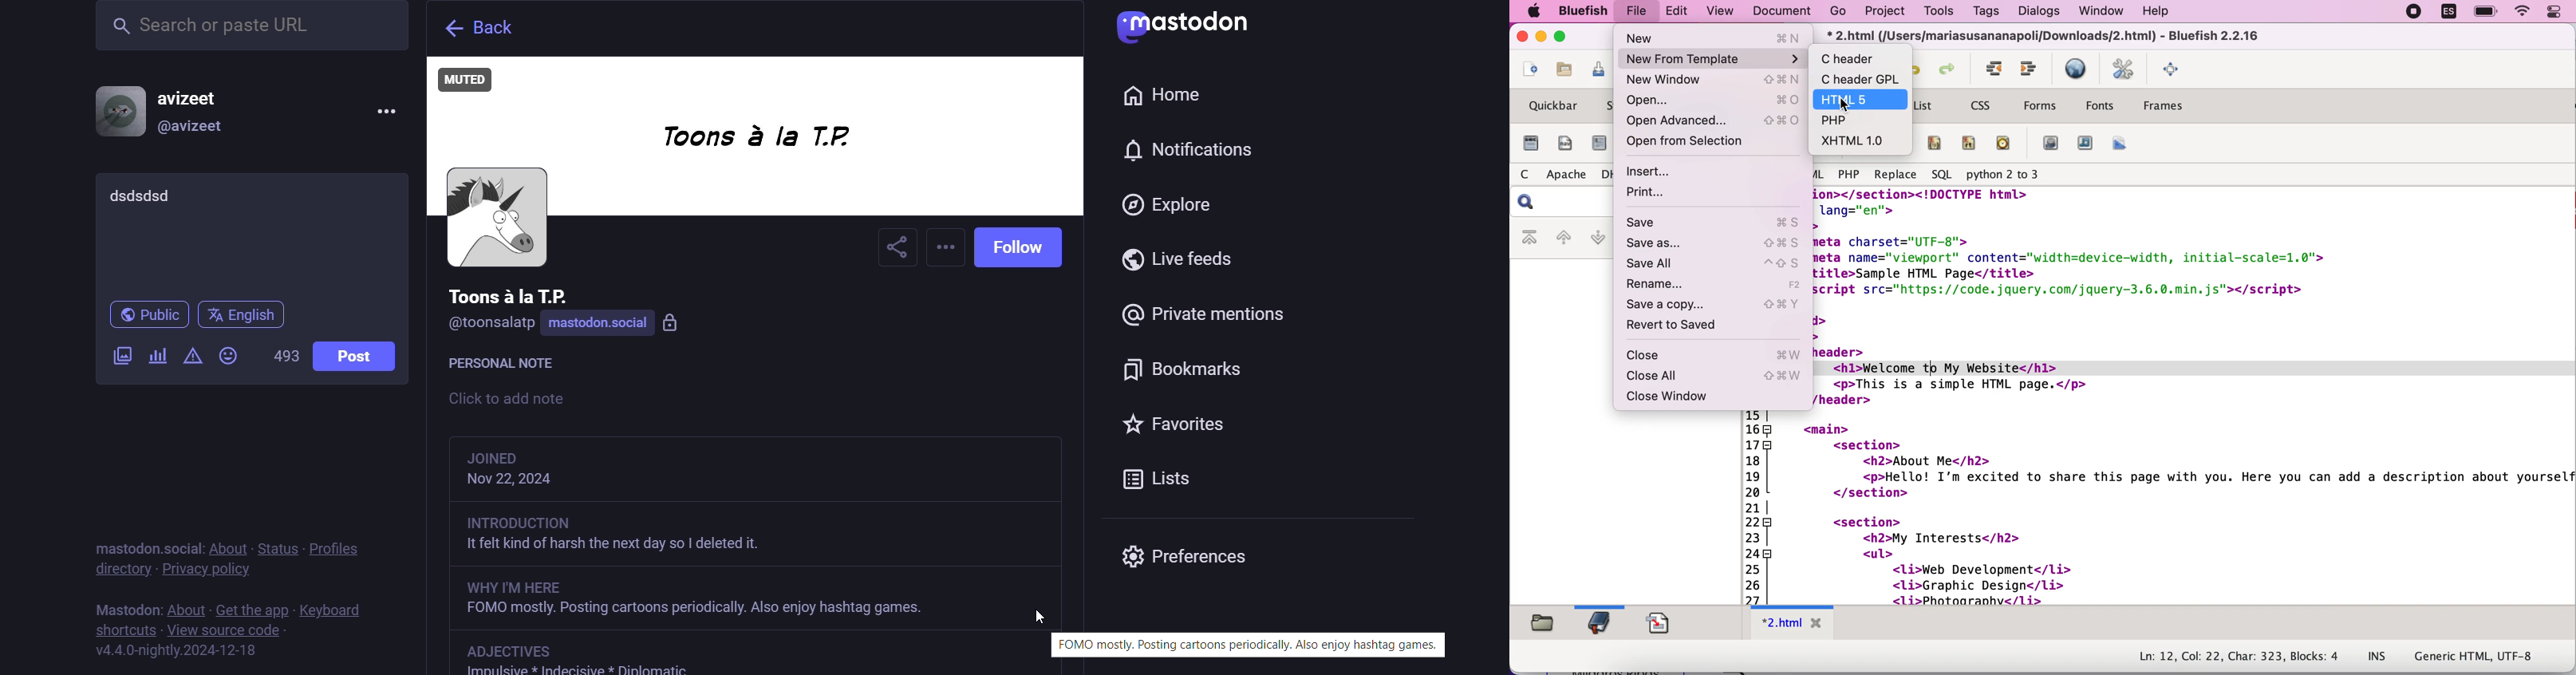  What do you see at coordinates (1861, 99) in the screenshot?
I see `html 5` at bounding box center [1861, 99].